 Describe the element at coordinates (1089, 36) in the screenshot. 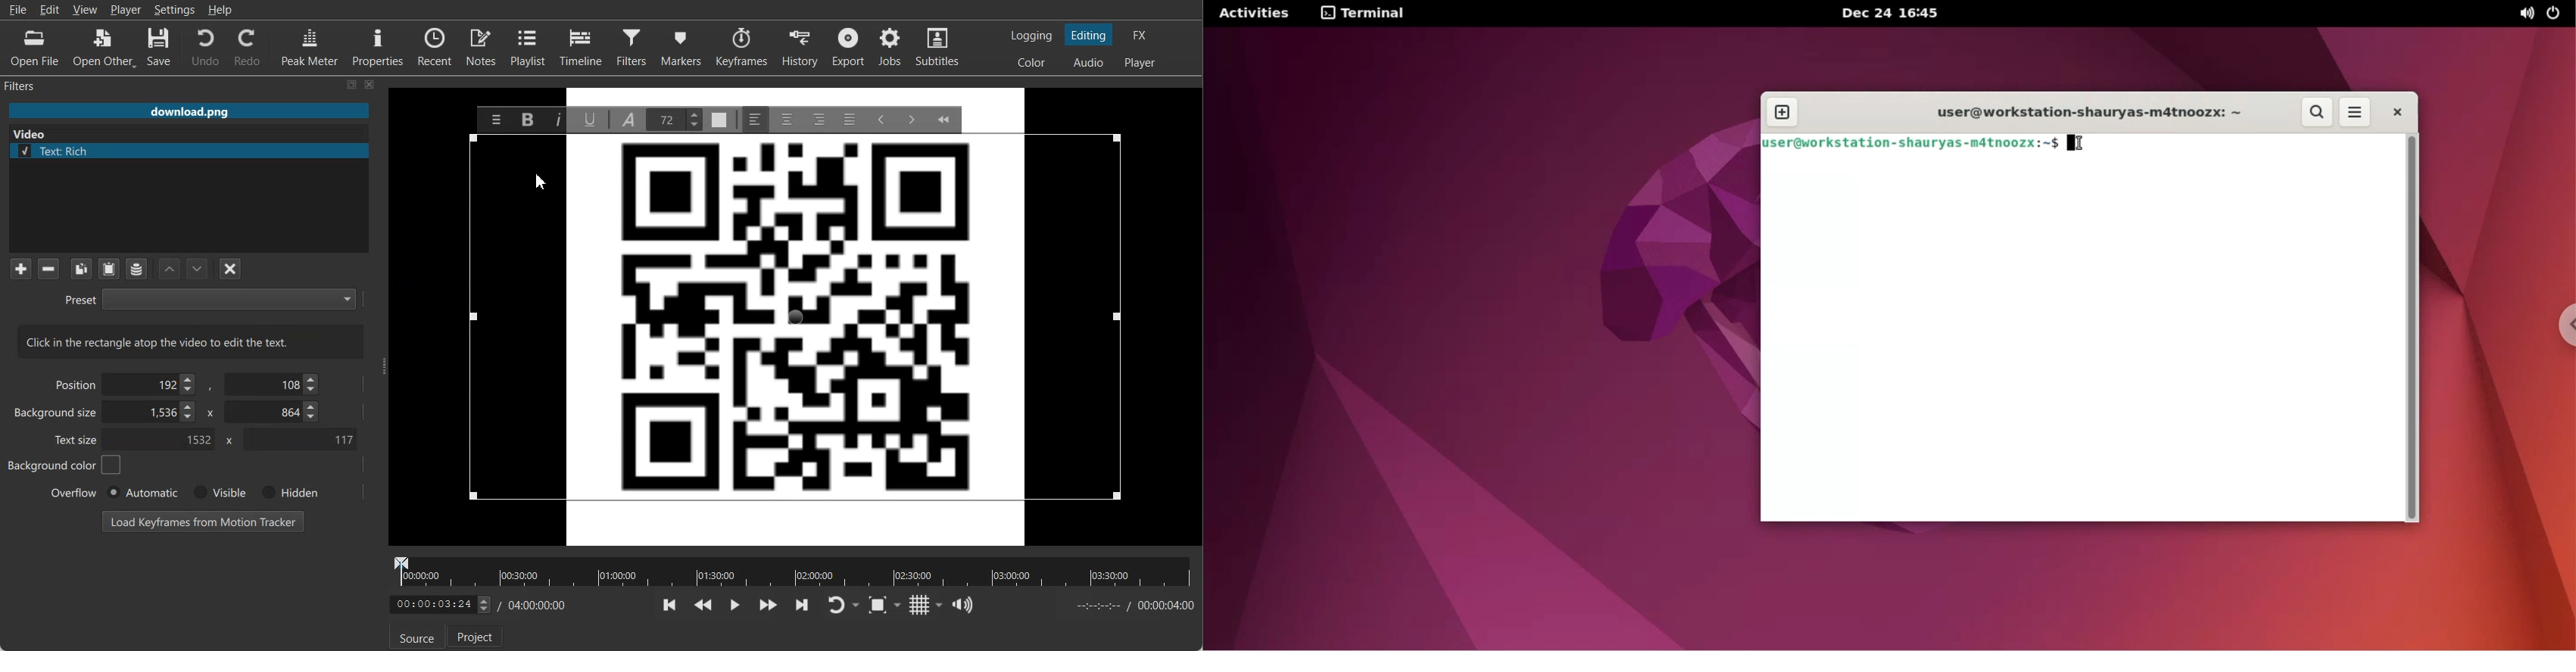

I see `Switching to the Editing layout` at that location.